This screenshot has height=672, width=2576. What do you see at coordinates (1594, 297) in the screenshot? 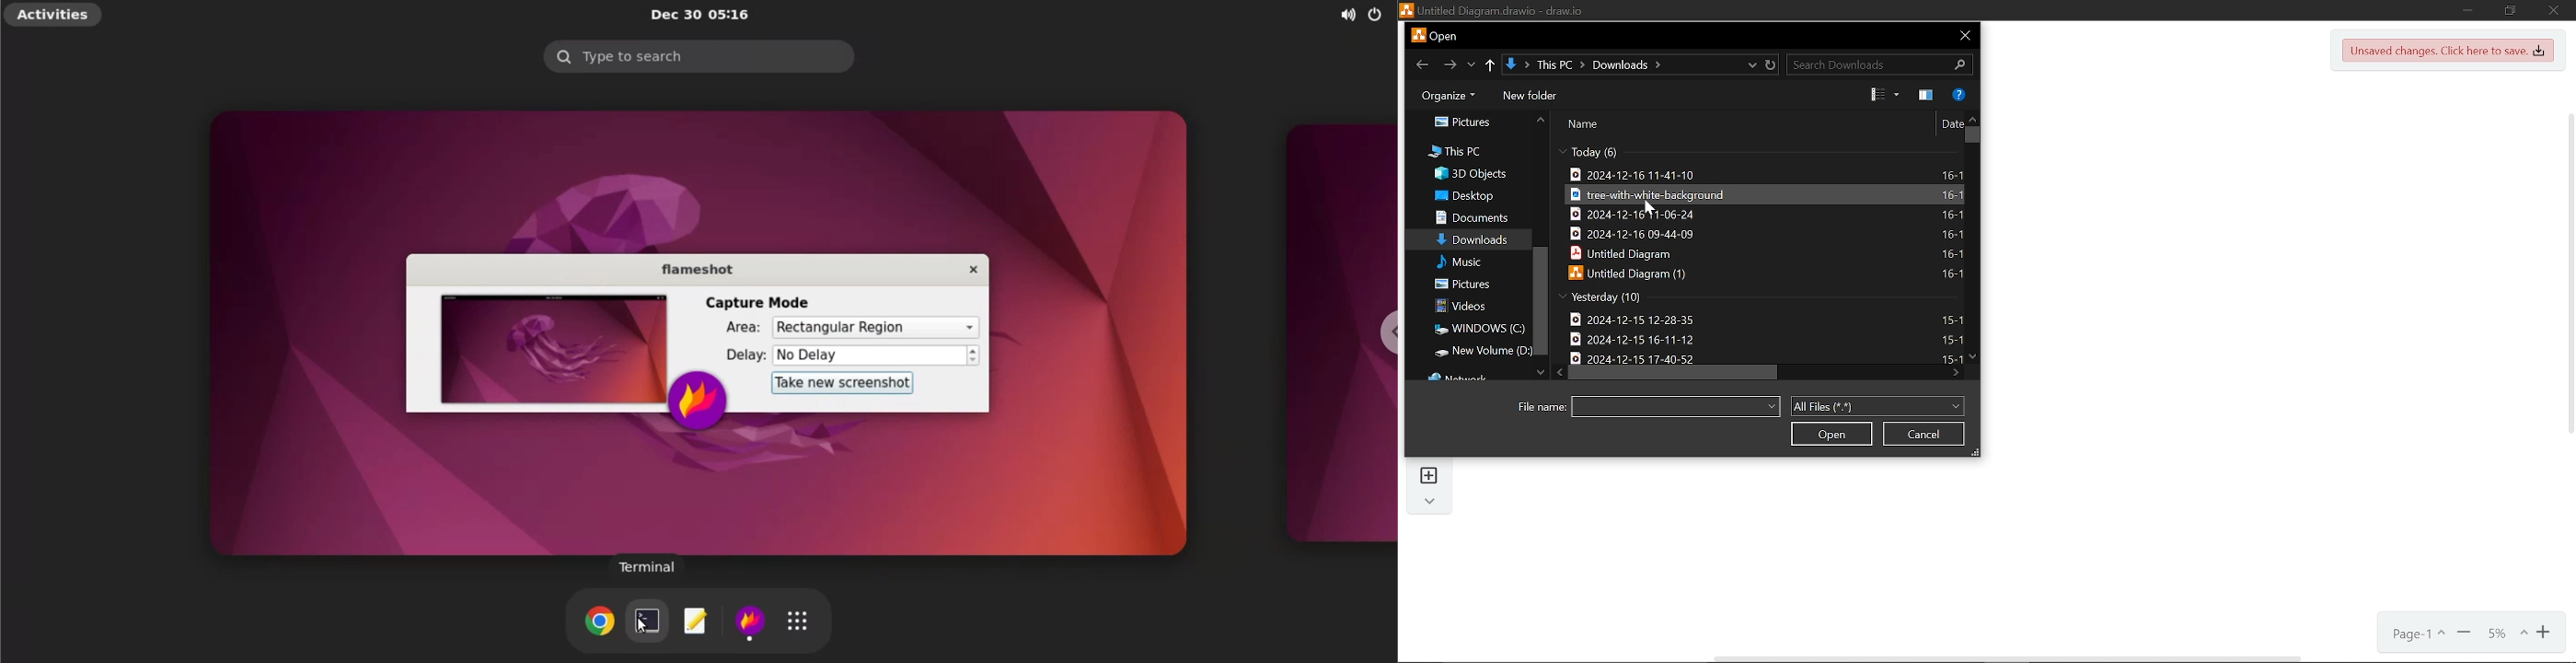
I see `hide files created yesterday` at bounding box center [1594, 297].